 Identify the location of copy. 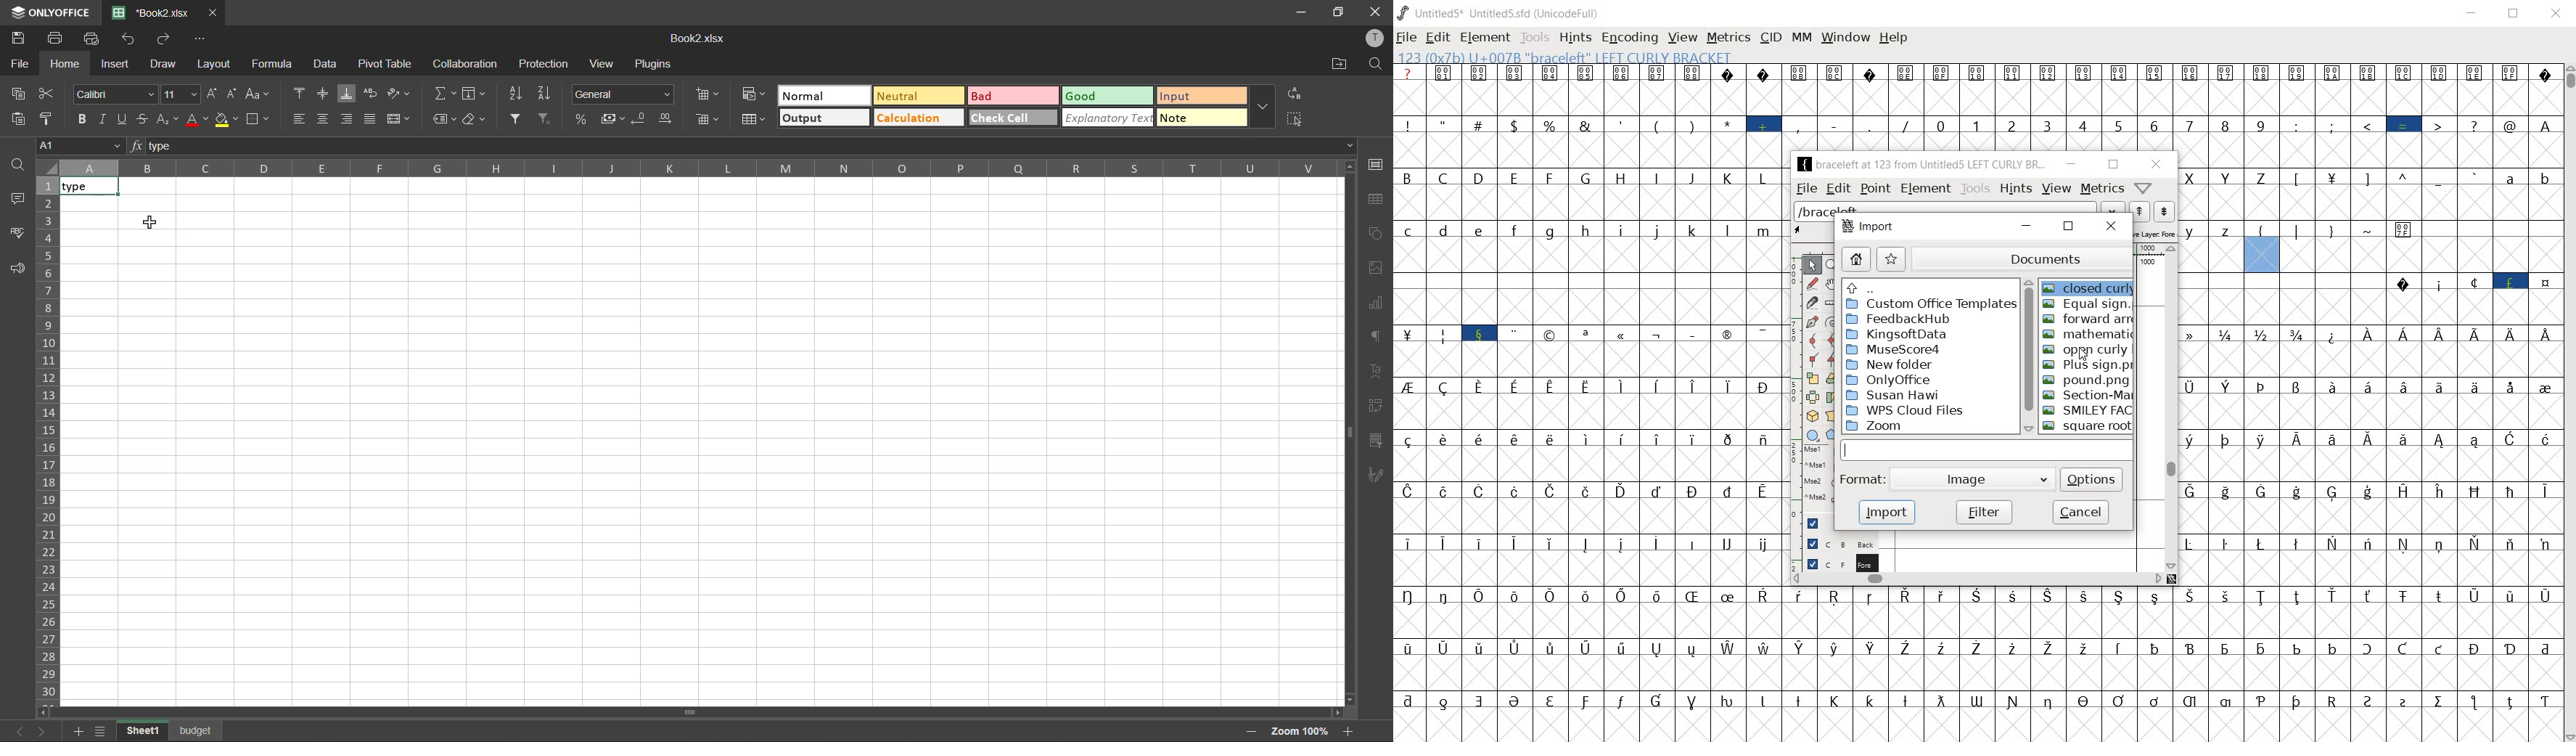
(17, 93).